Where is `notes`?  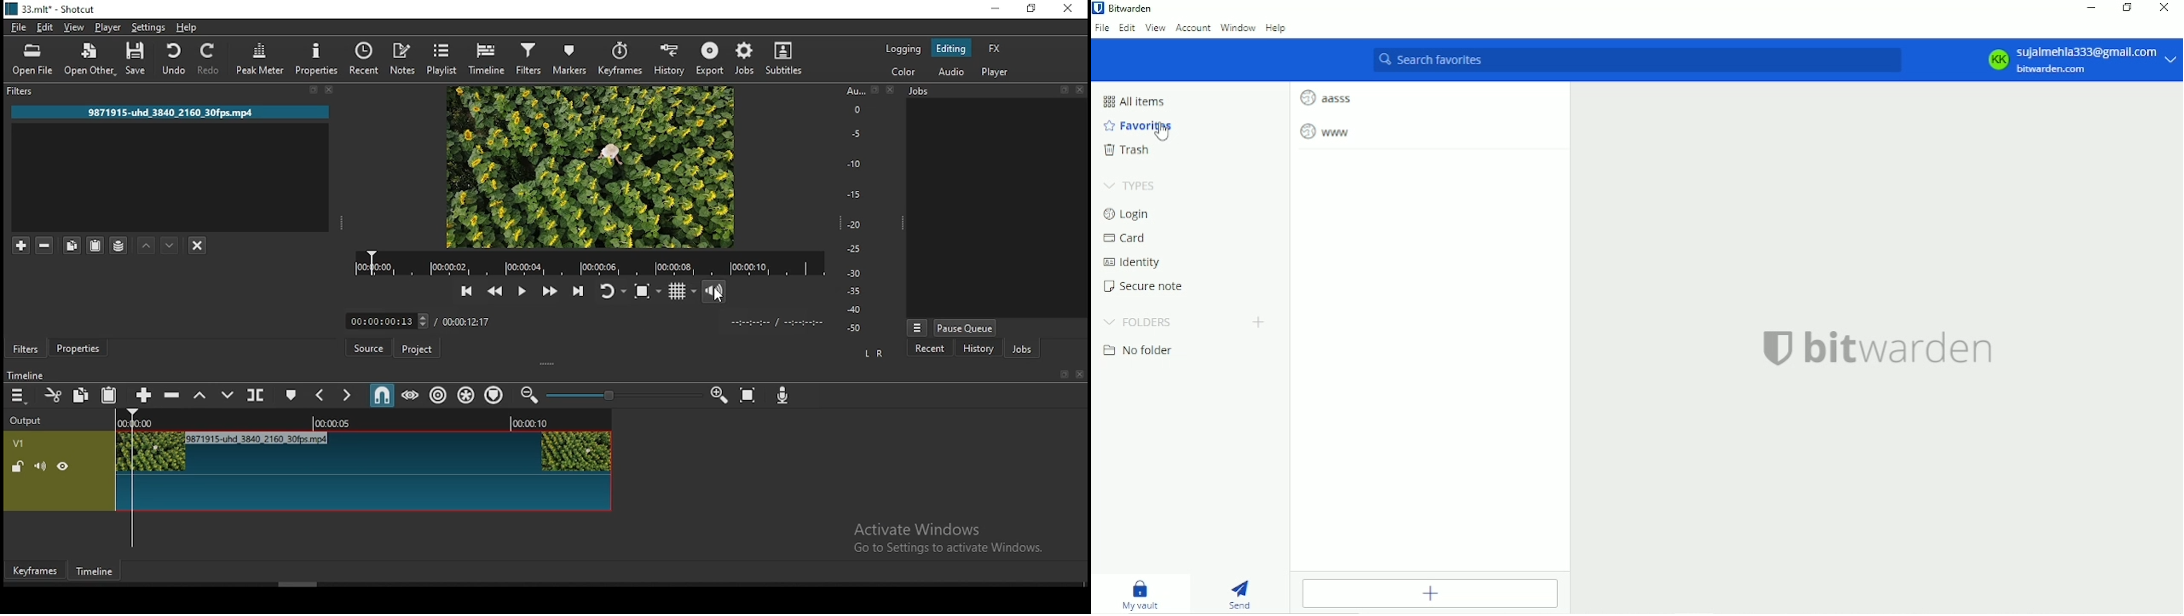 notes is located at coordinates (403, 58).